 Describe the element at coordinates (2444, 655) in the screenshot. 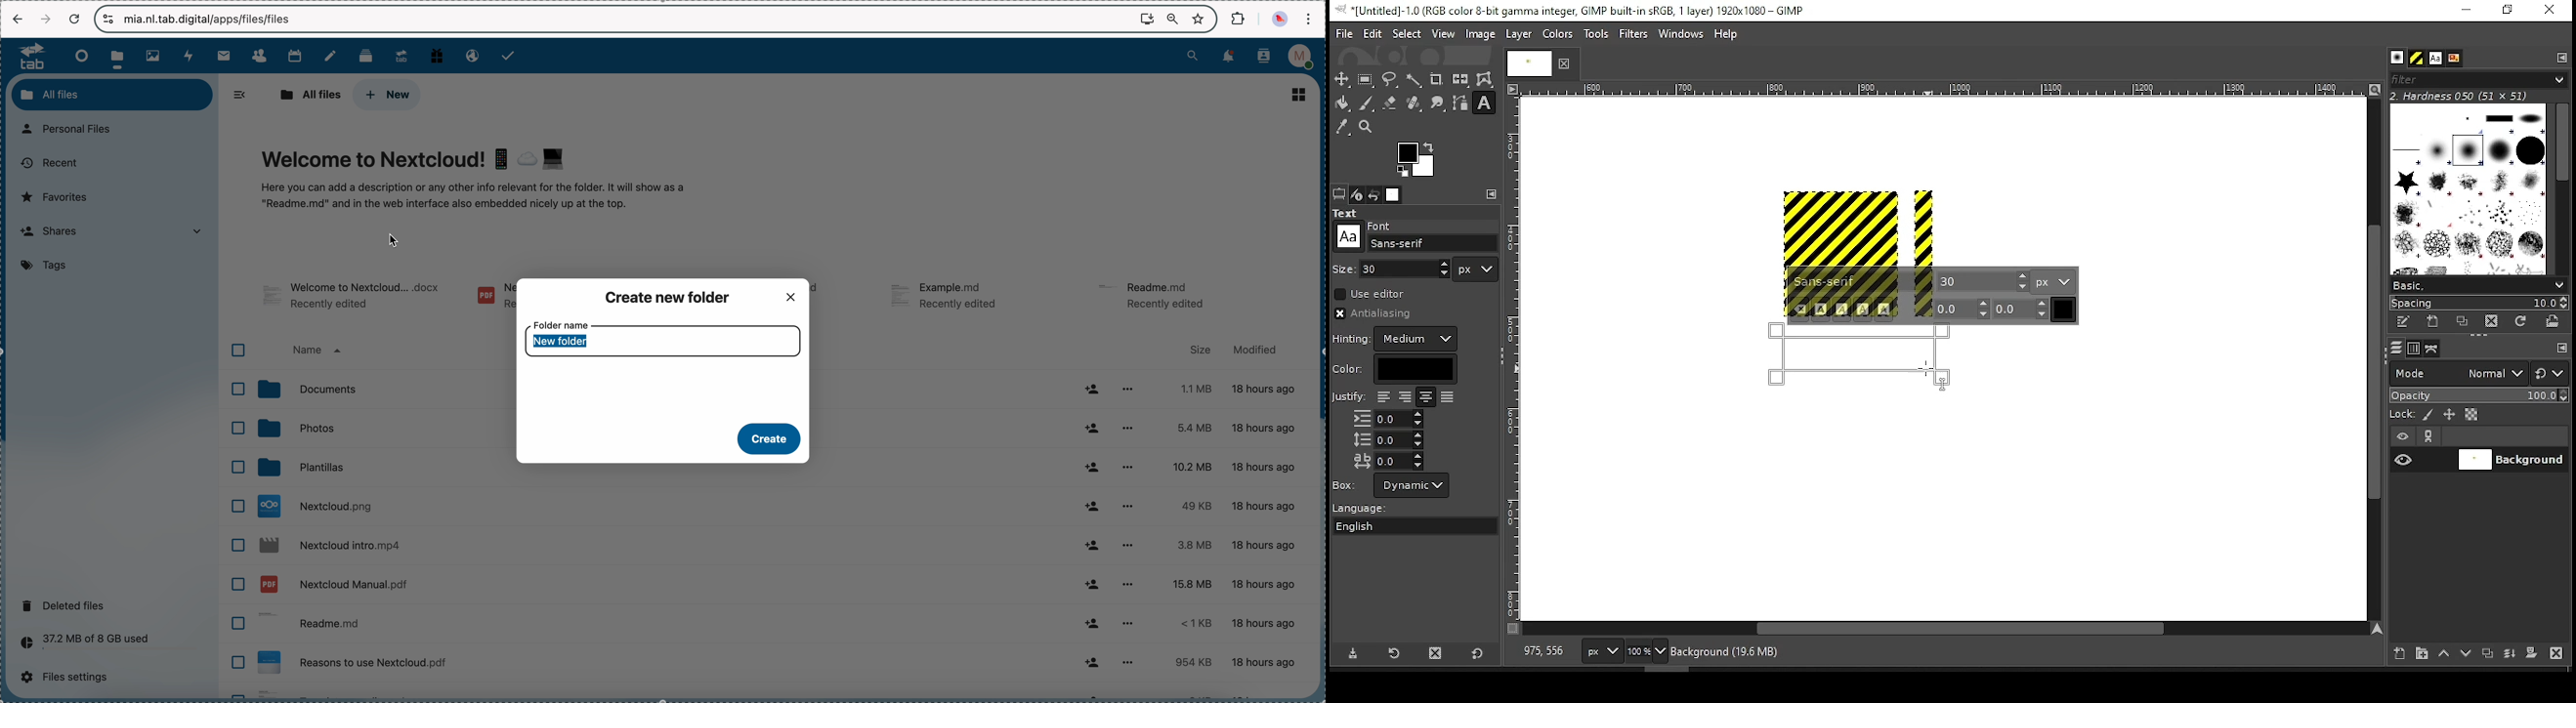

I see `move layer one step up` at that location.